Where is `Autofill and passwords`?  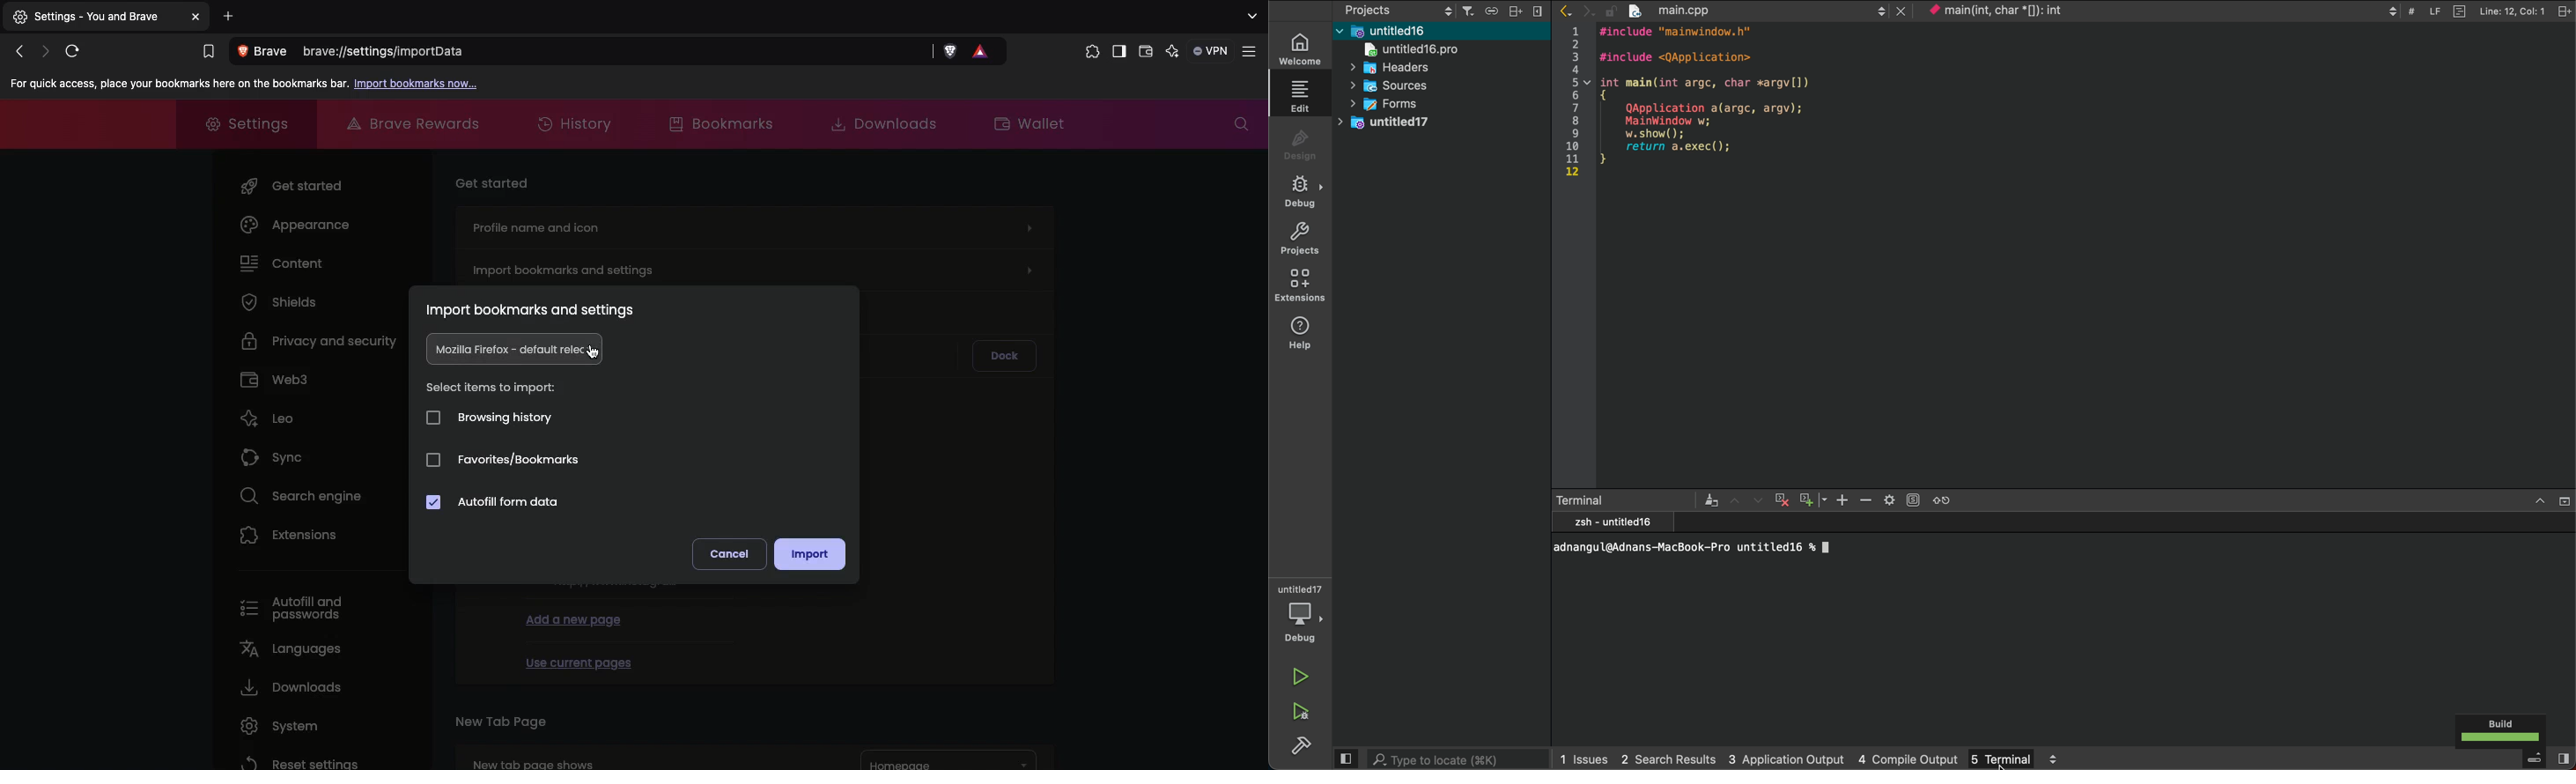
Autofill and passwords is located at coordinates (299, 610).